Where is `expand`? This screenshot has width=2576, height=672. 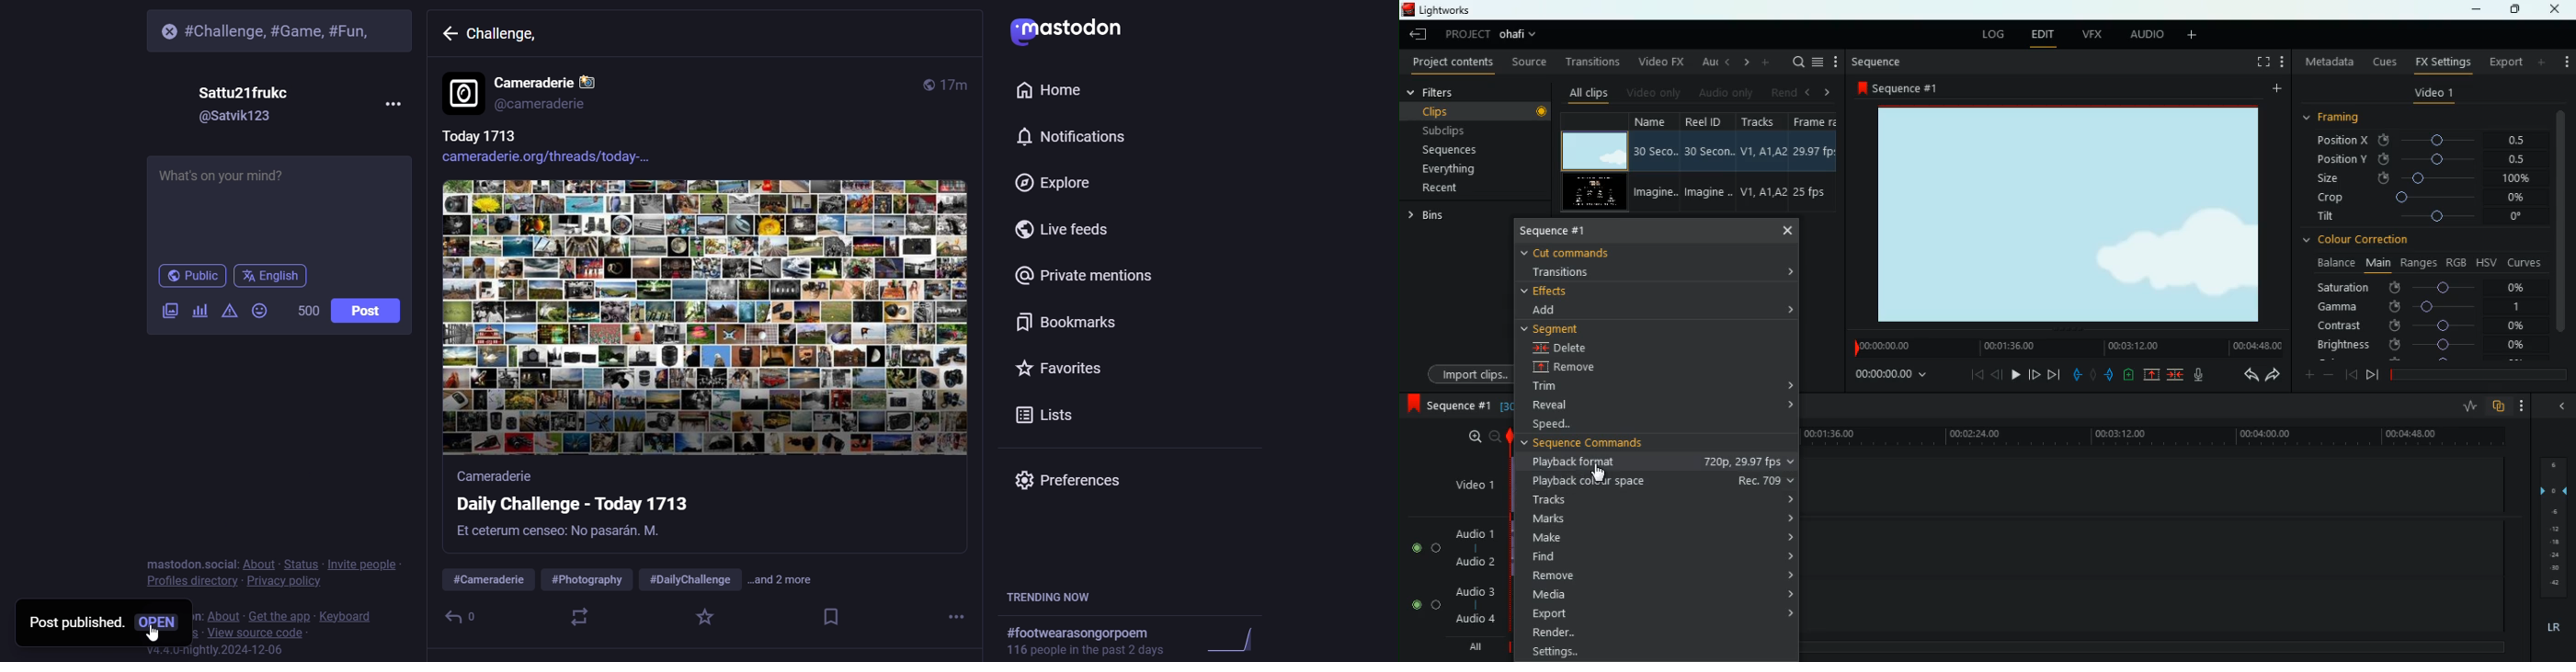 expand is located at coordinates (1787, 269).